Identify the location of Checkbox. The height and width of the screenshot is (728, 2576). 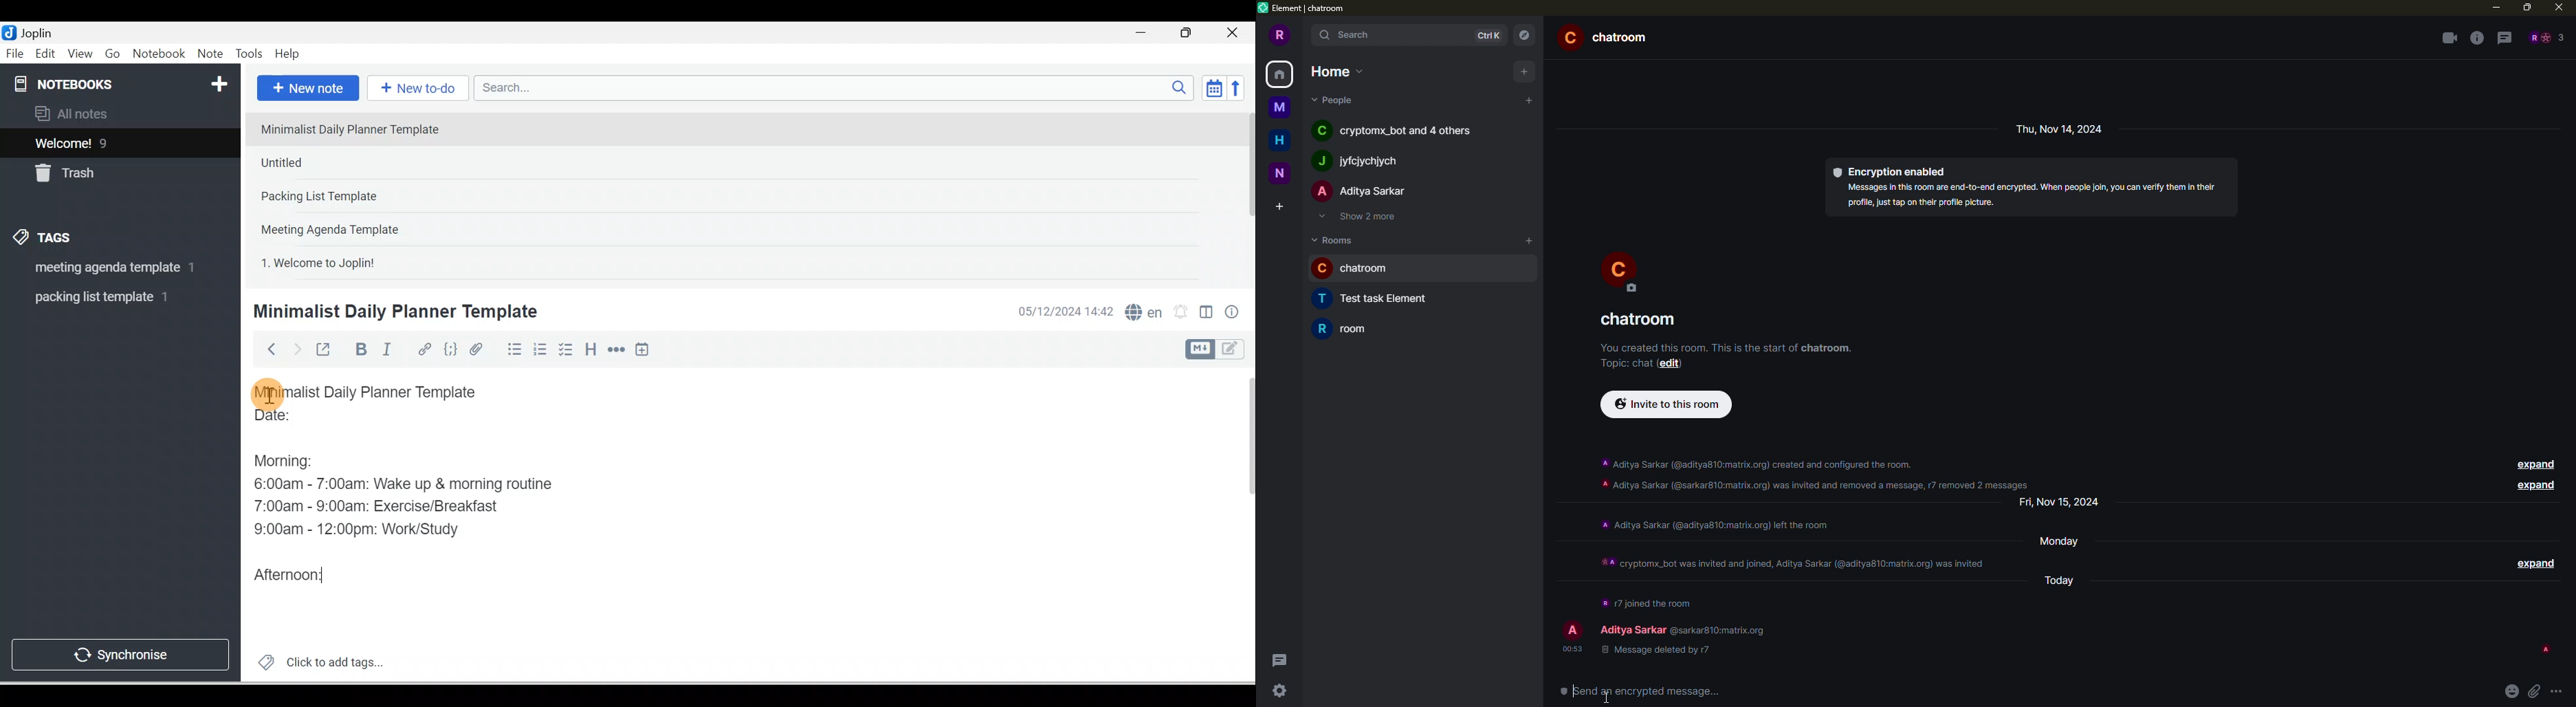
(565, 350).